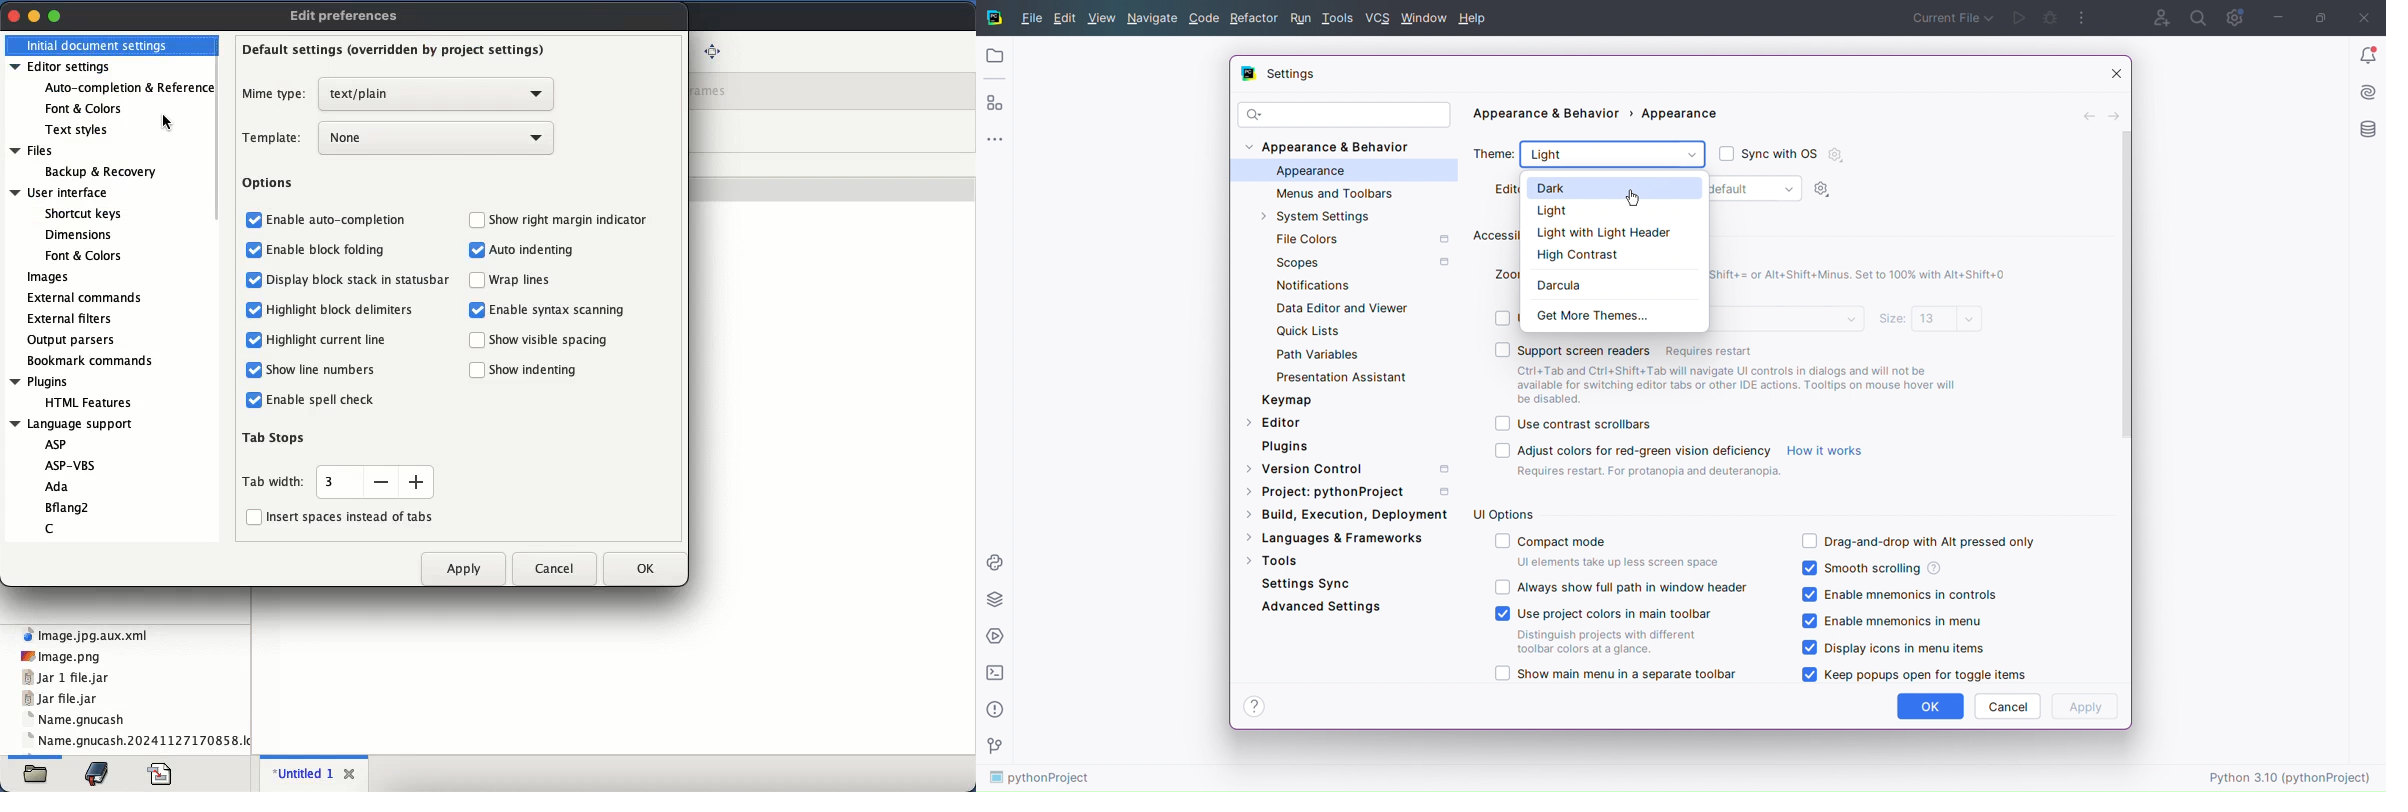 The width and height of the screenshot is (2408, 812). Describe the element at coordinates (34, 15) in the screenshot. I see `minimize` at that location.